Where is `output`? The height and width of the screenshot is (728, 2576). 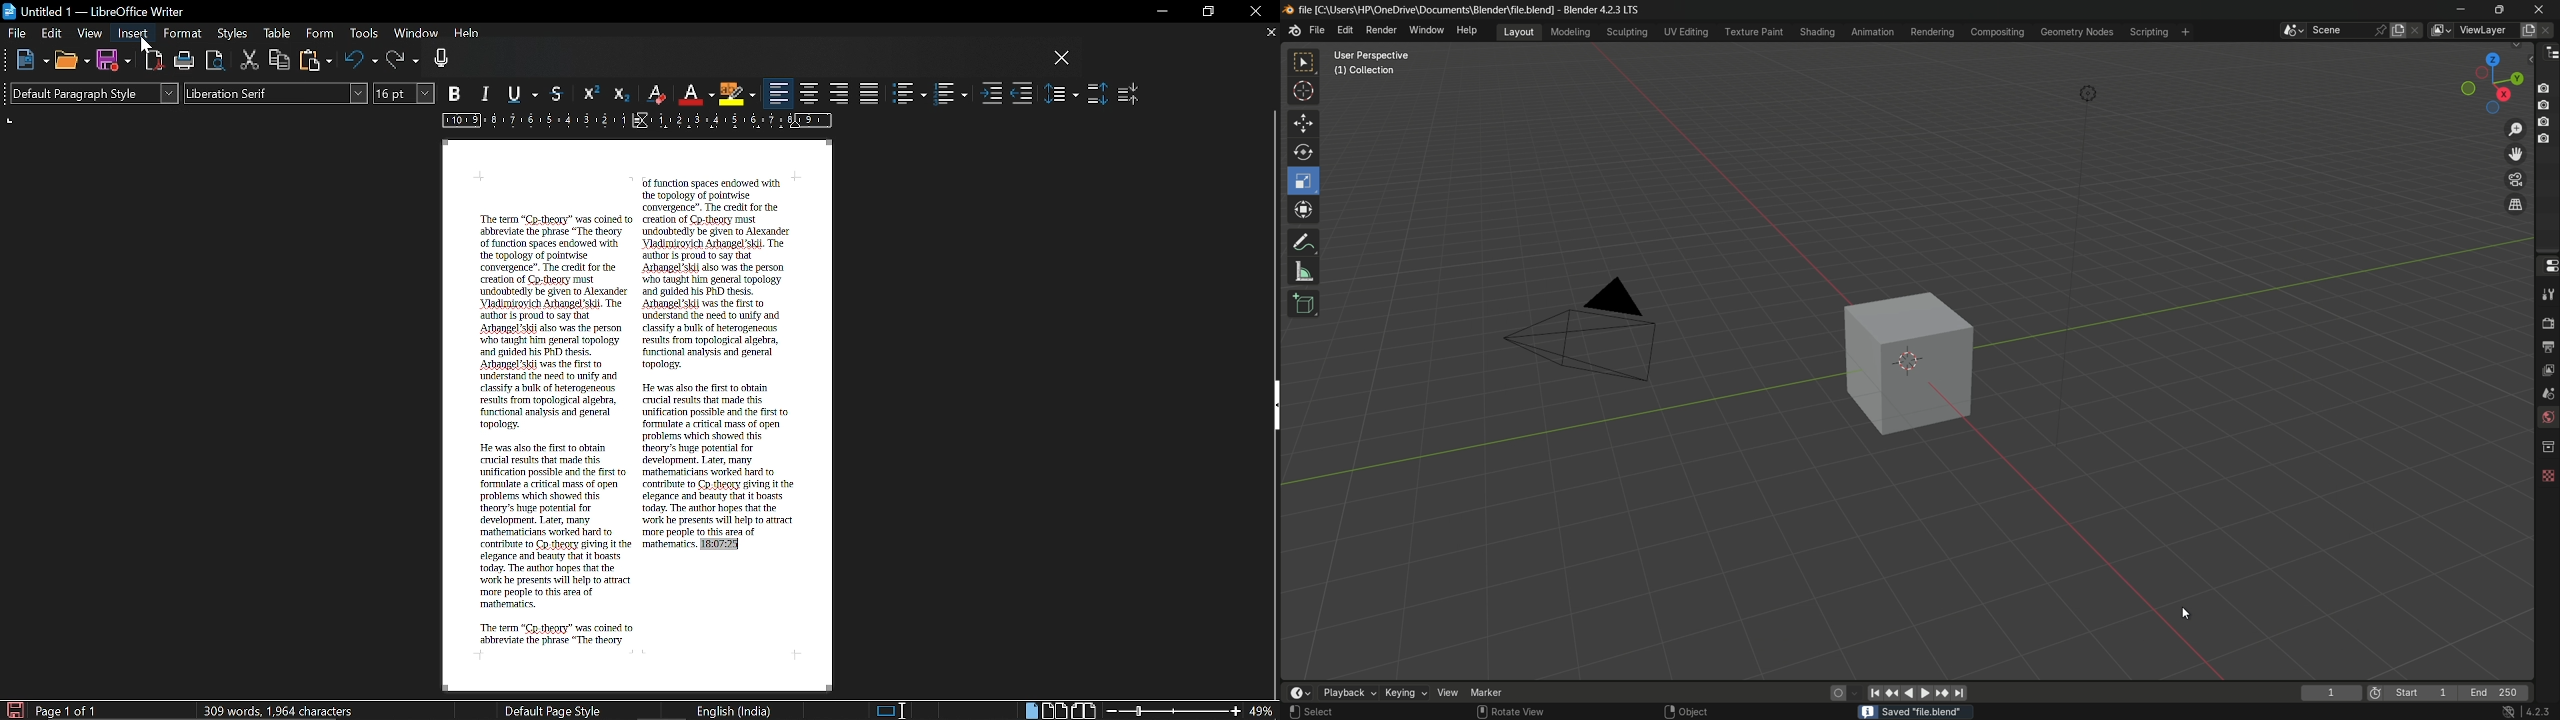
output is located at coordinates (2547, 346).